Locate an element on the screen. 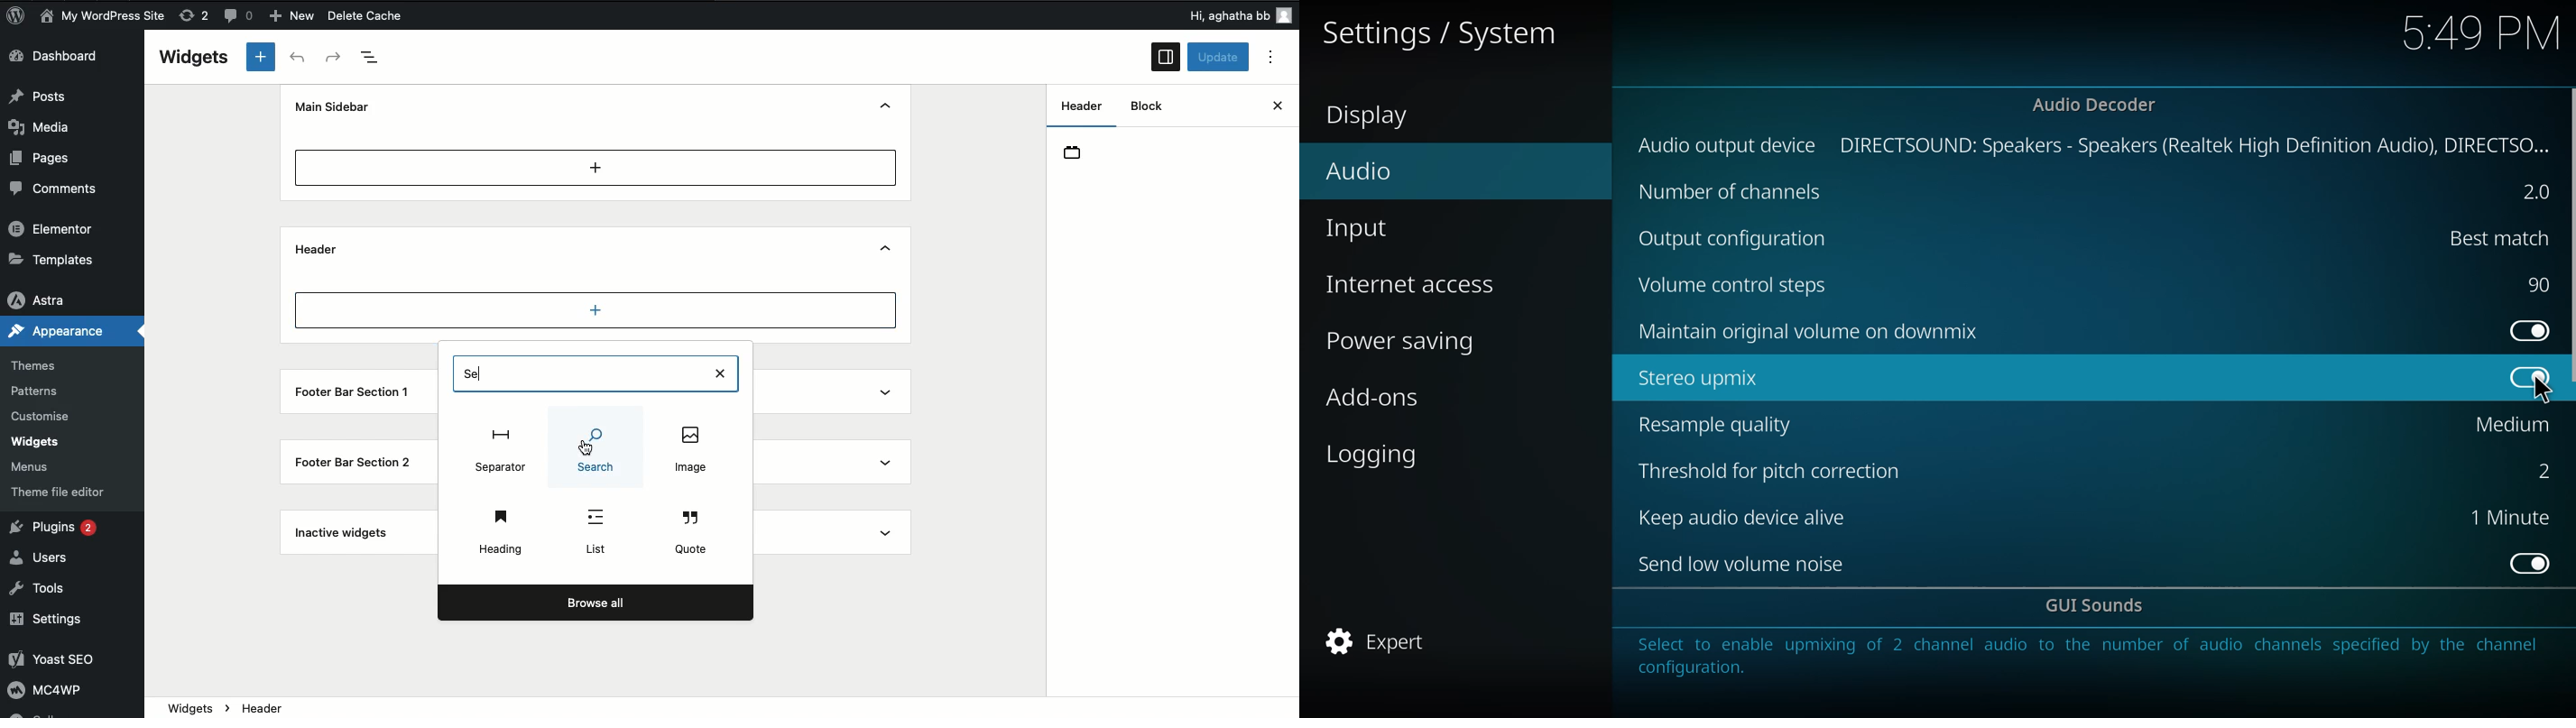 Image resolution: width=2576 pixels, height=728 pixels. logo is located at coordinates (22, 18).